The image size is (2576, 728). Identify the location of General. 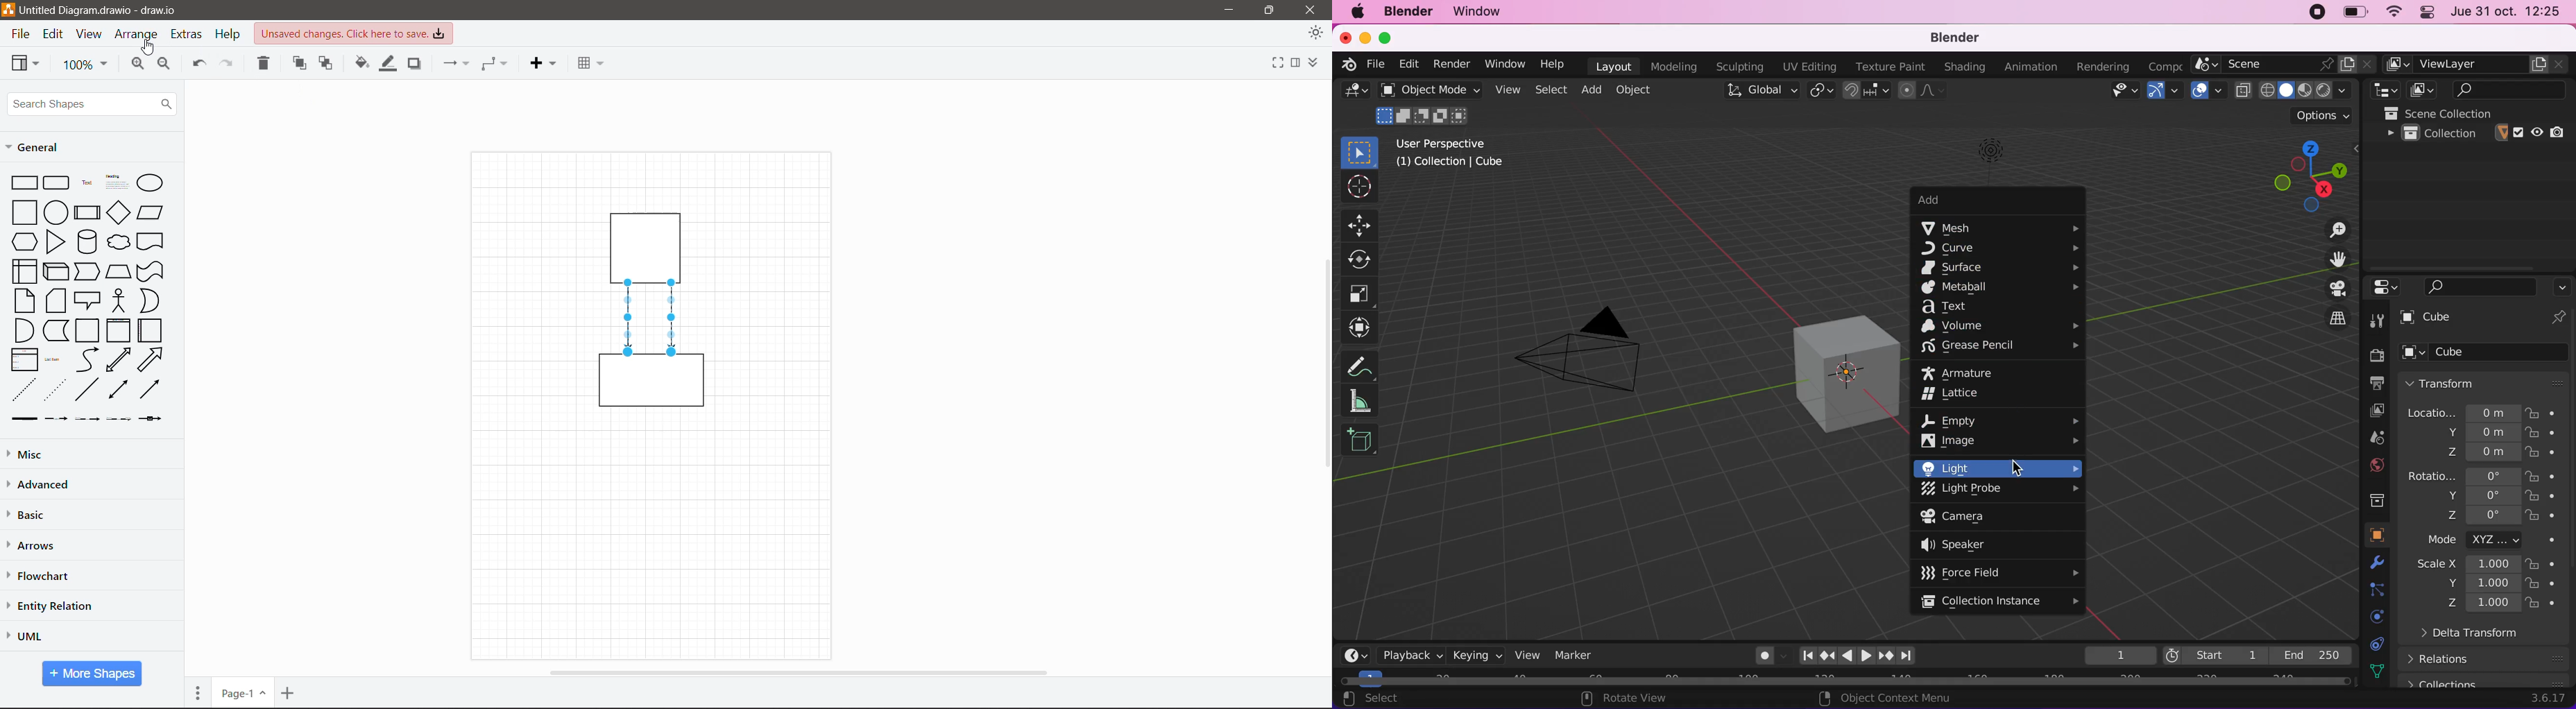
(37, 147).